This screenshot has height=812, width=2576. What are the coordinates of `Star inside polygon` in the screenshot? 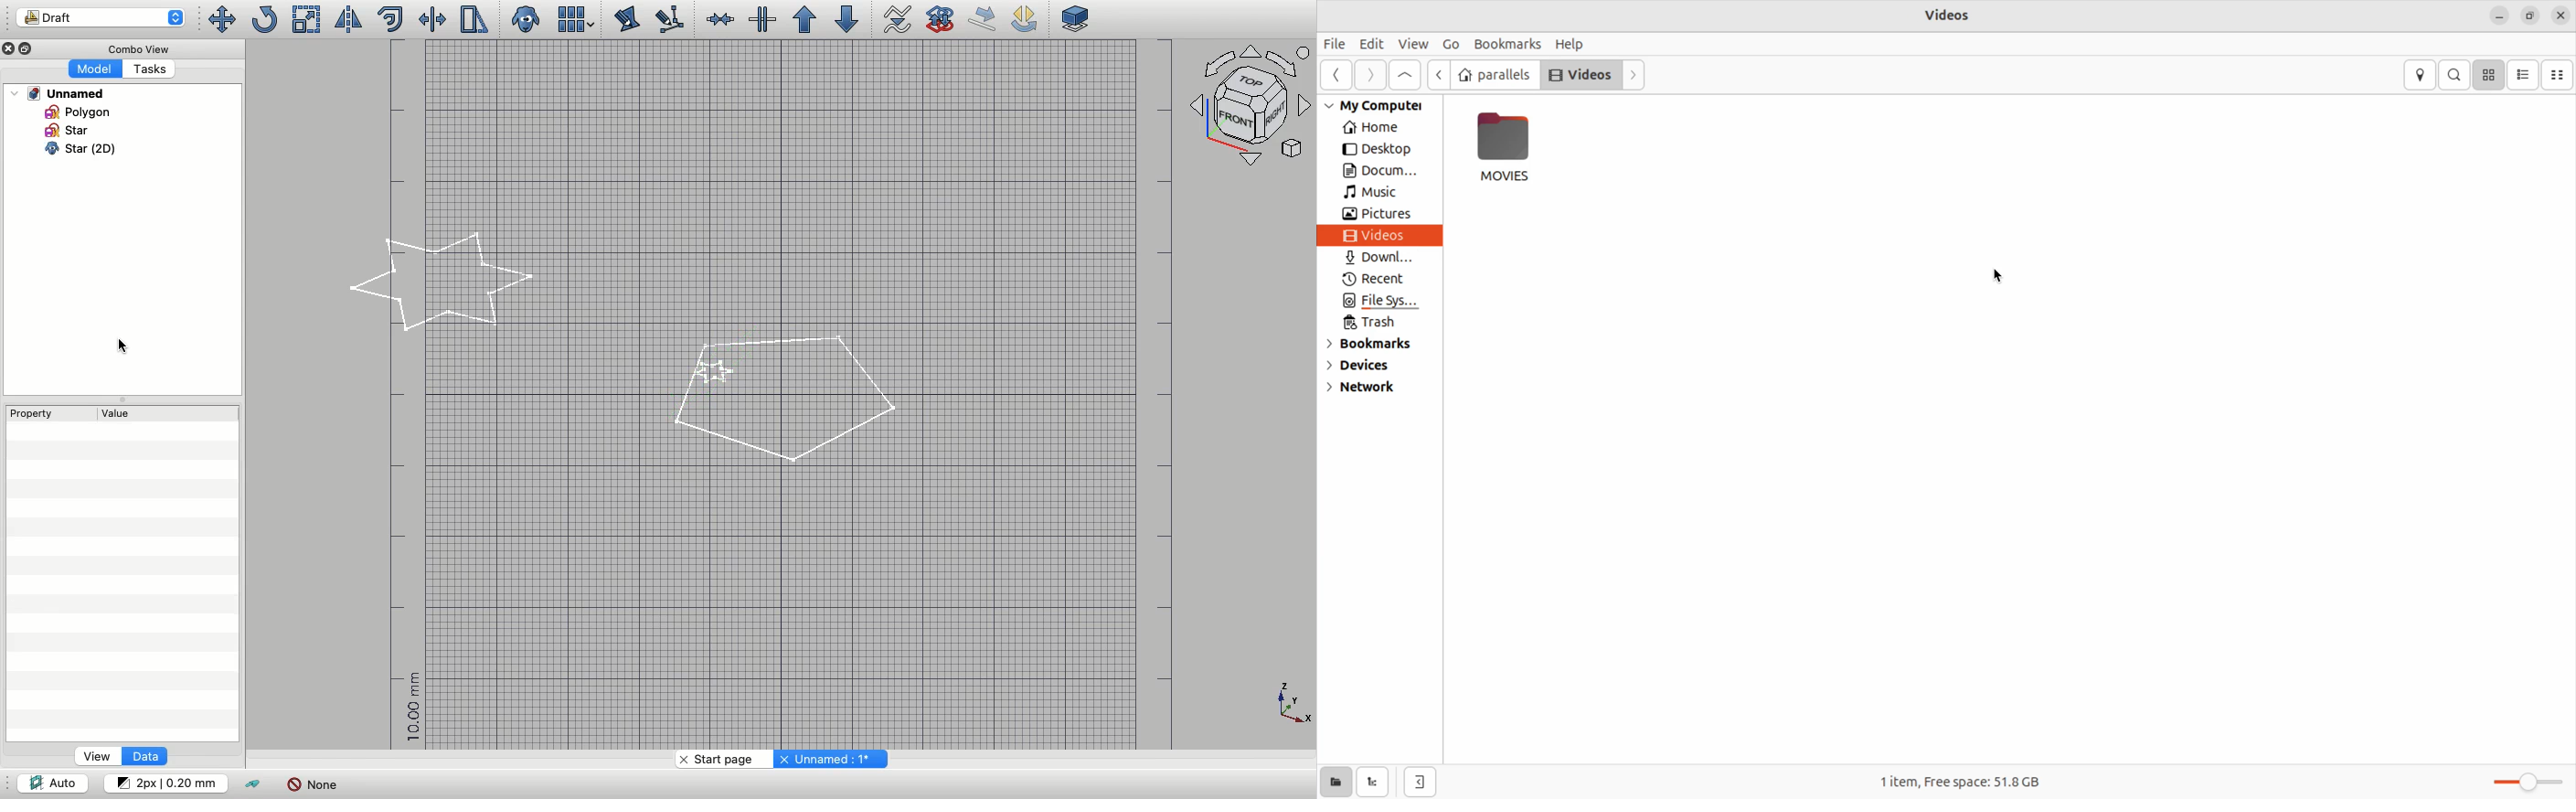 It's located at (779, 398).